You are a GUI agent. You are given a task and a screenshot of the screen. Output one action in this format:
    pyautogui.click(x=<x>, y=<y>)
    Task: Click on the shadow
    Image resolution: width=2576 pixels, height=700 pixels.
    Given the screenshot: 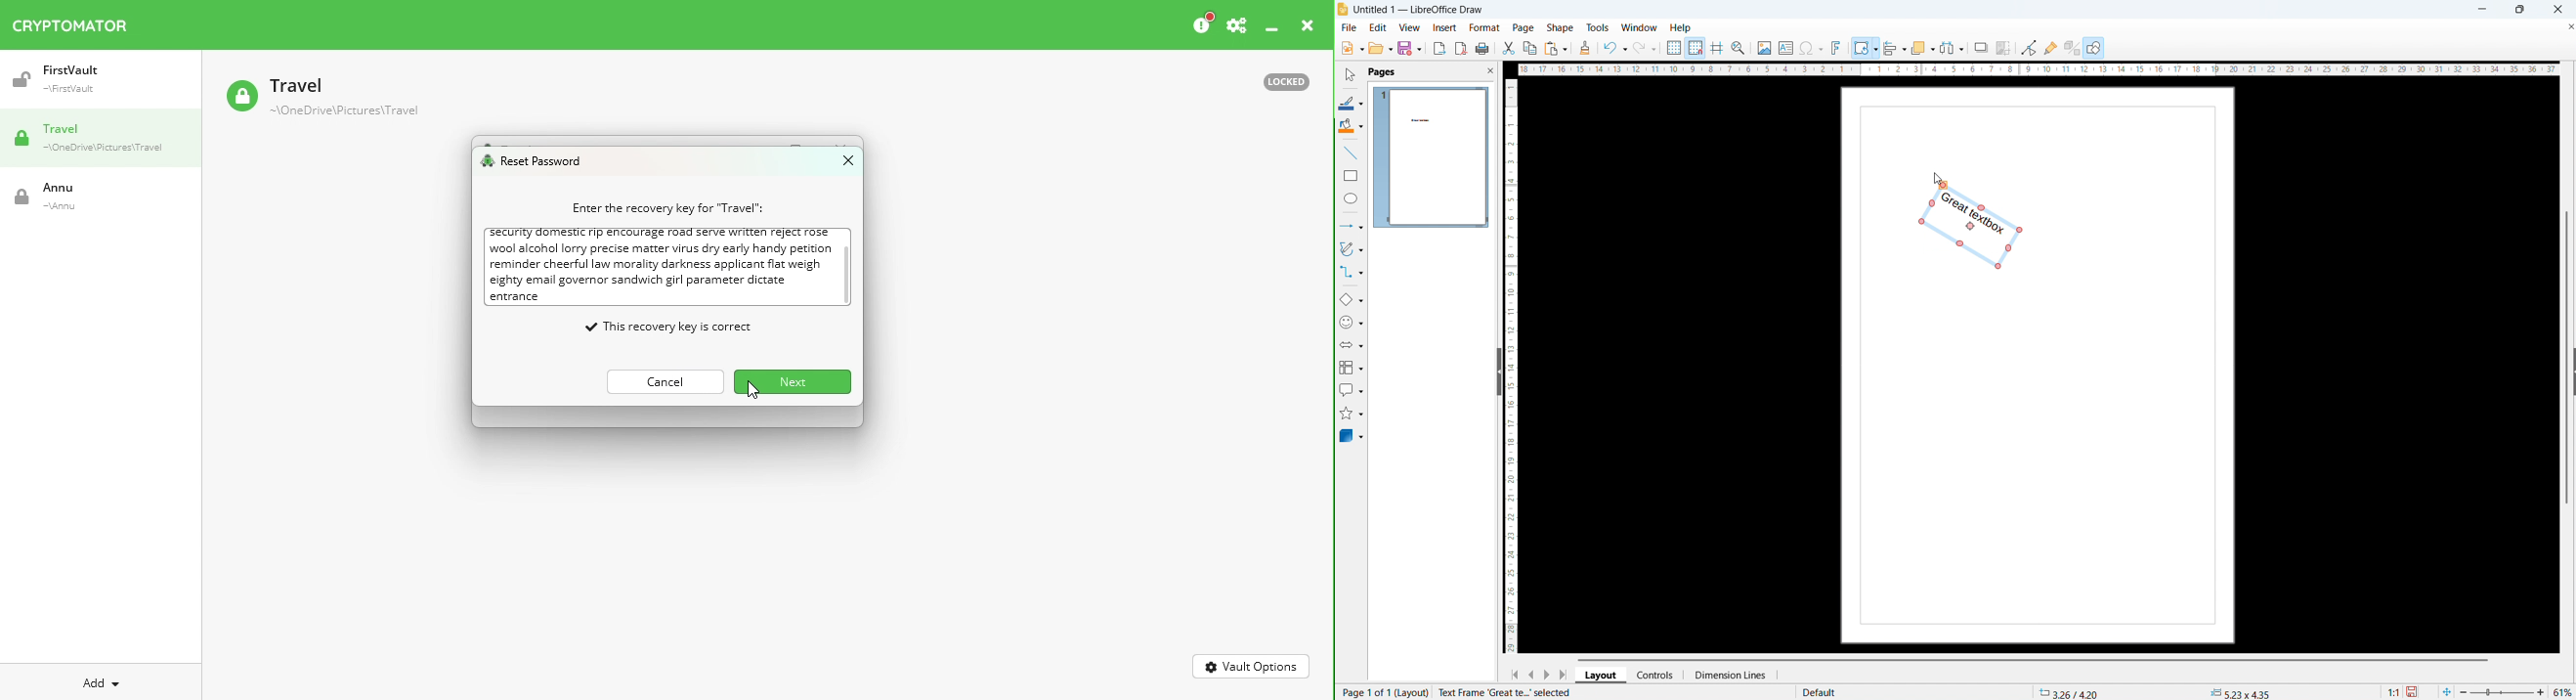 What is the action you would take?
    pyautogui.click(x=1981, y=47)
    